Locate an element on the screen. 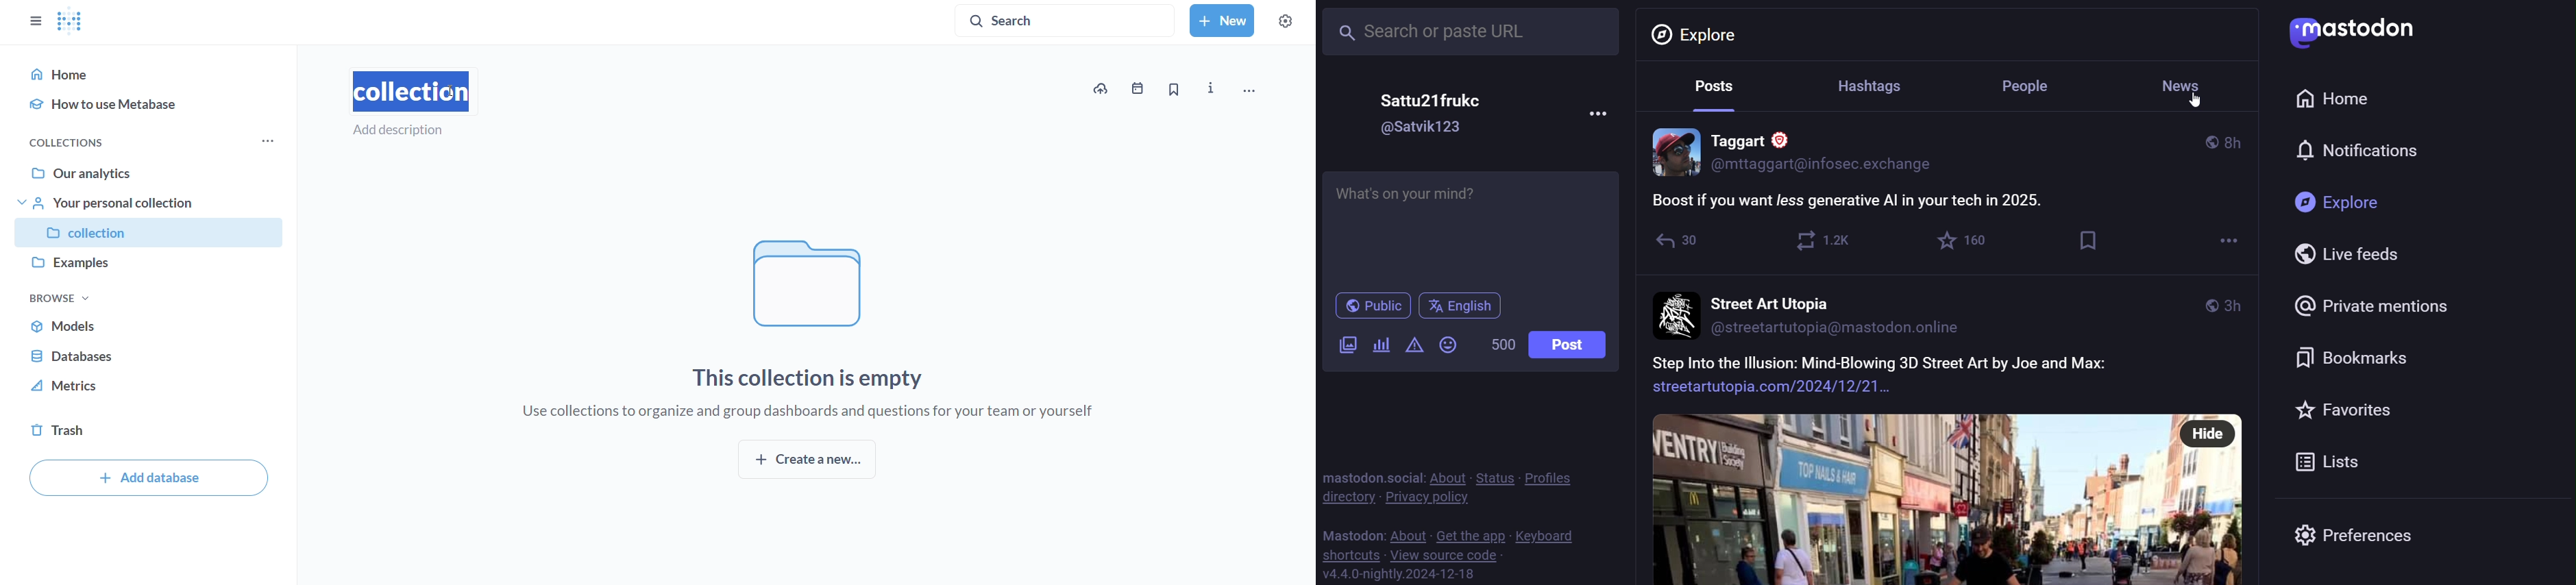  profile picture is located at coordinates (1669, 154).